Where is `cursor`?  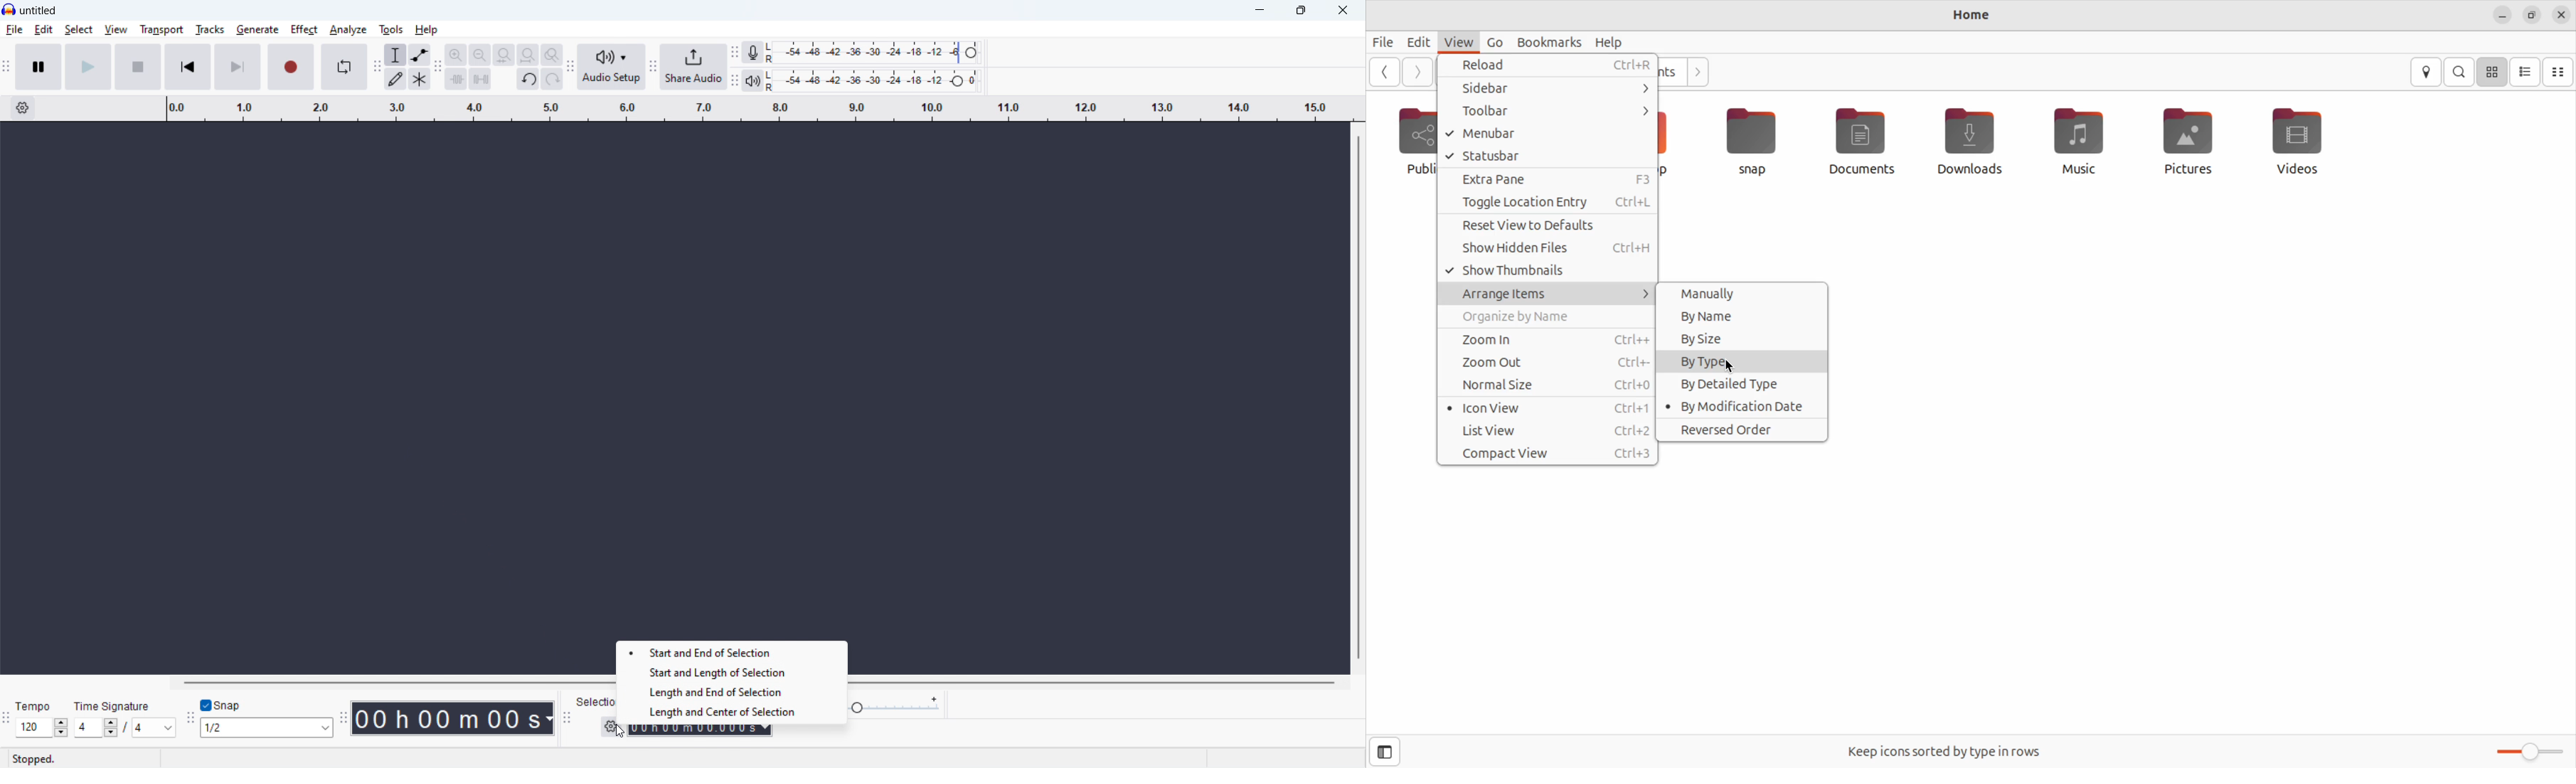
cursor is located at coordinates (617, 732).